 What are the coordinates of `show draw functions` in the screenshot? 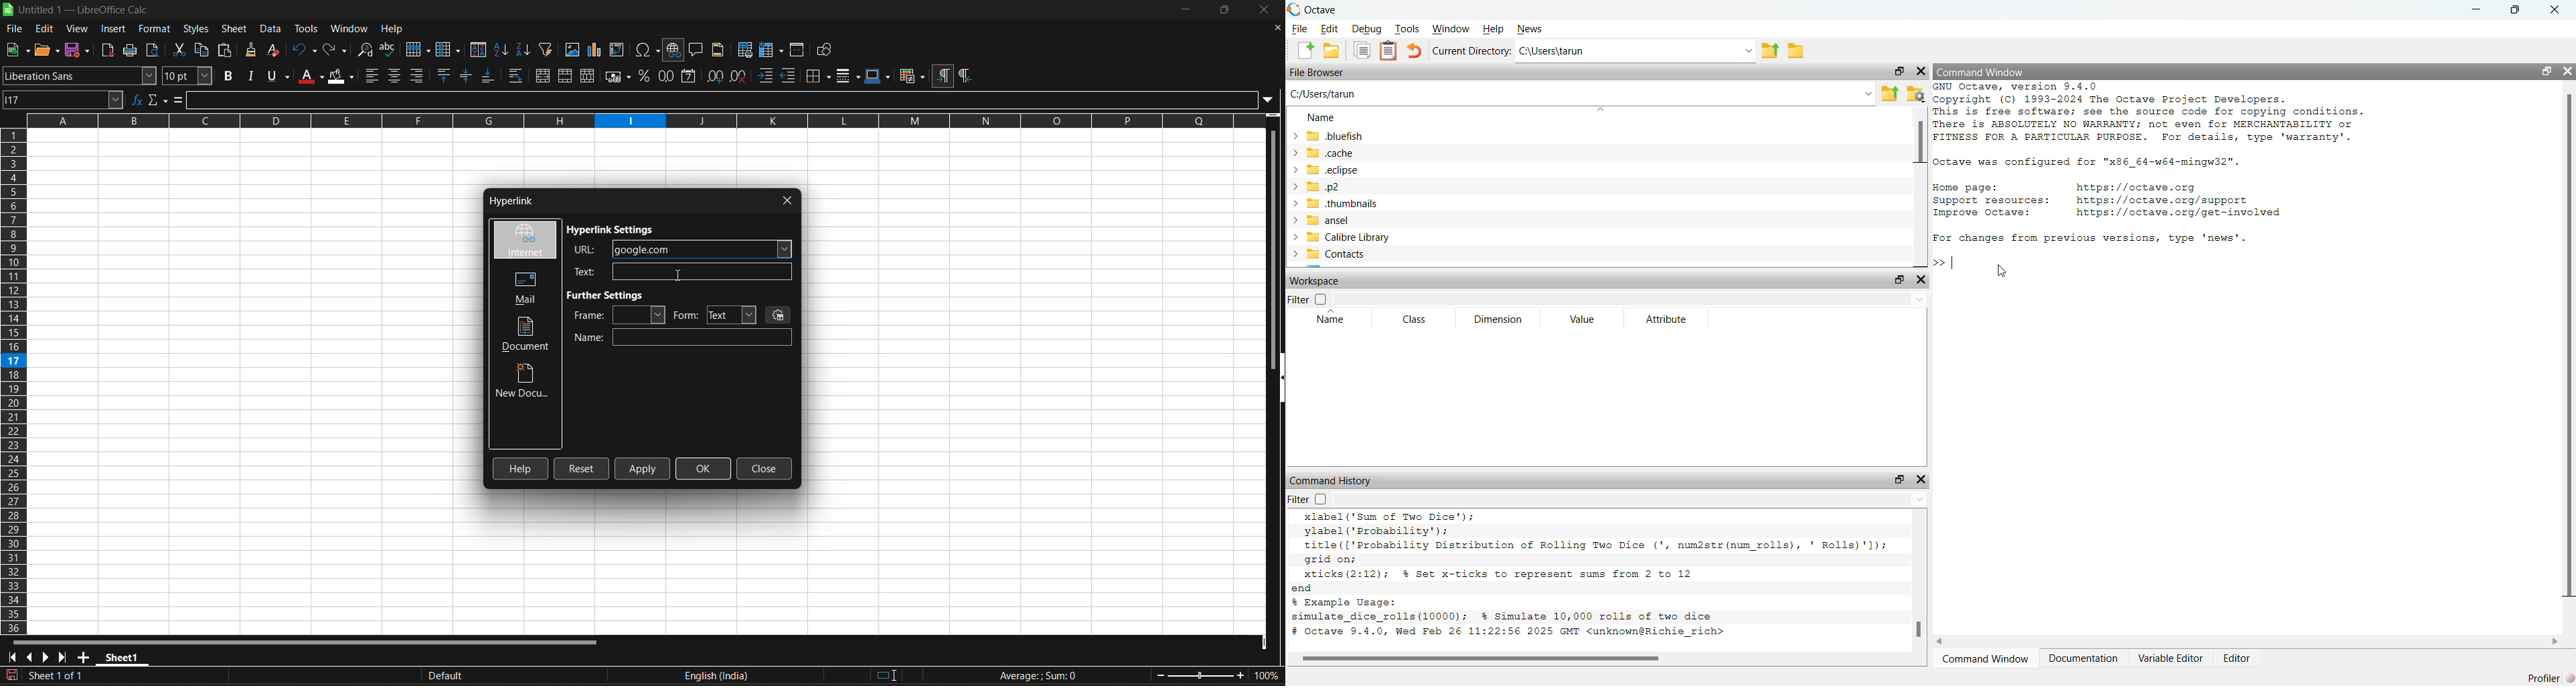 It's located at (827, 50).